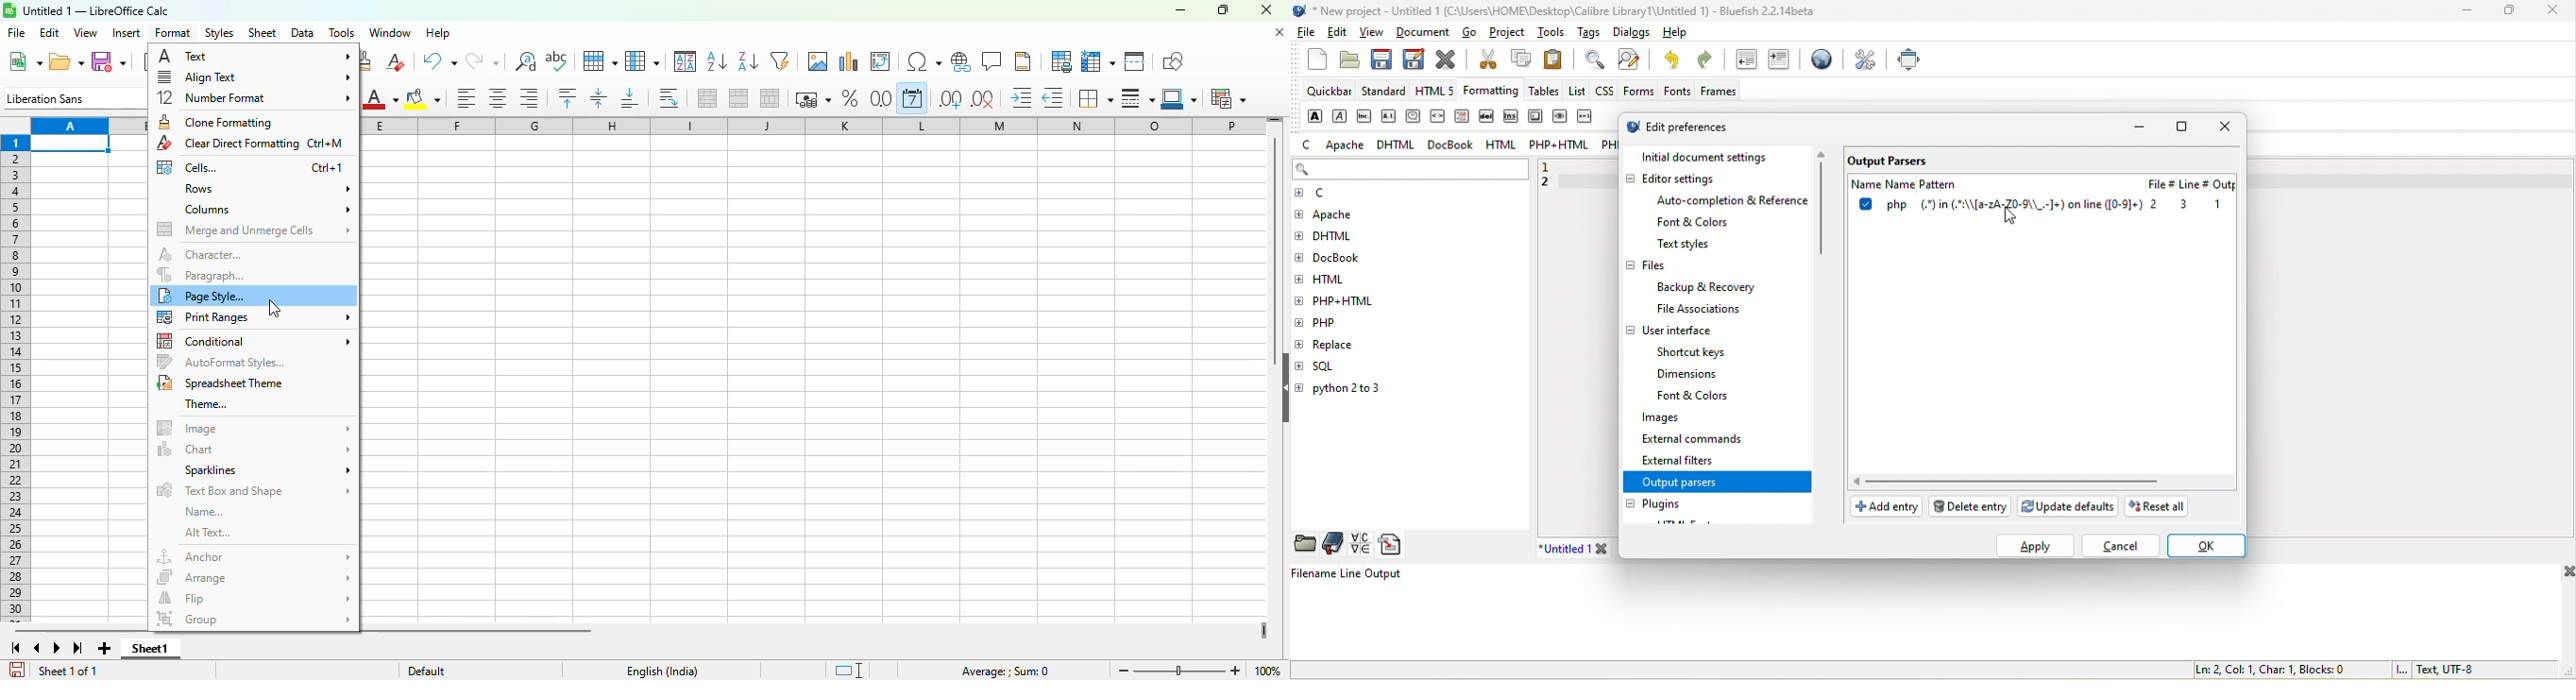  I want to click on minimize, so click(2464, 11).